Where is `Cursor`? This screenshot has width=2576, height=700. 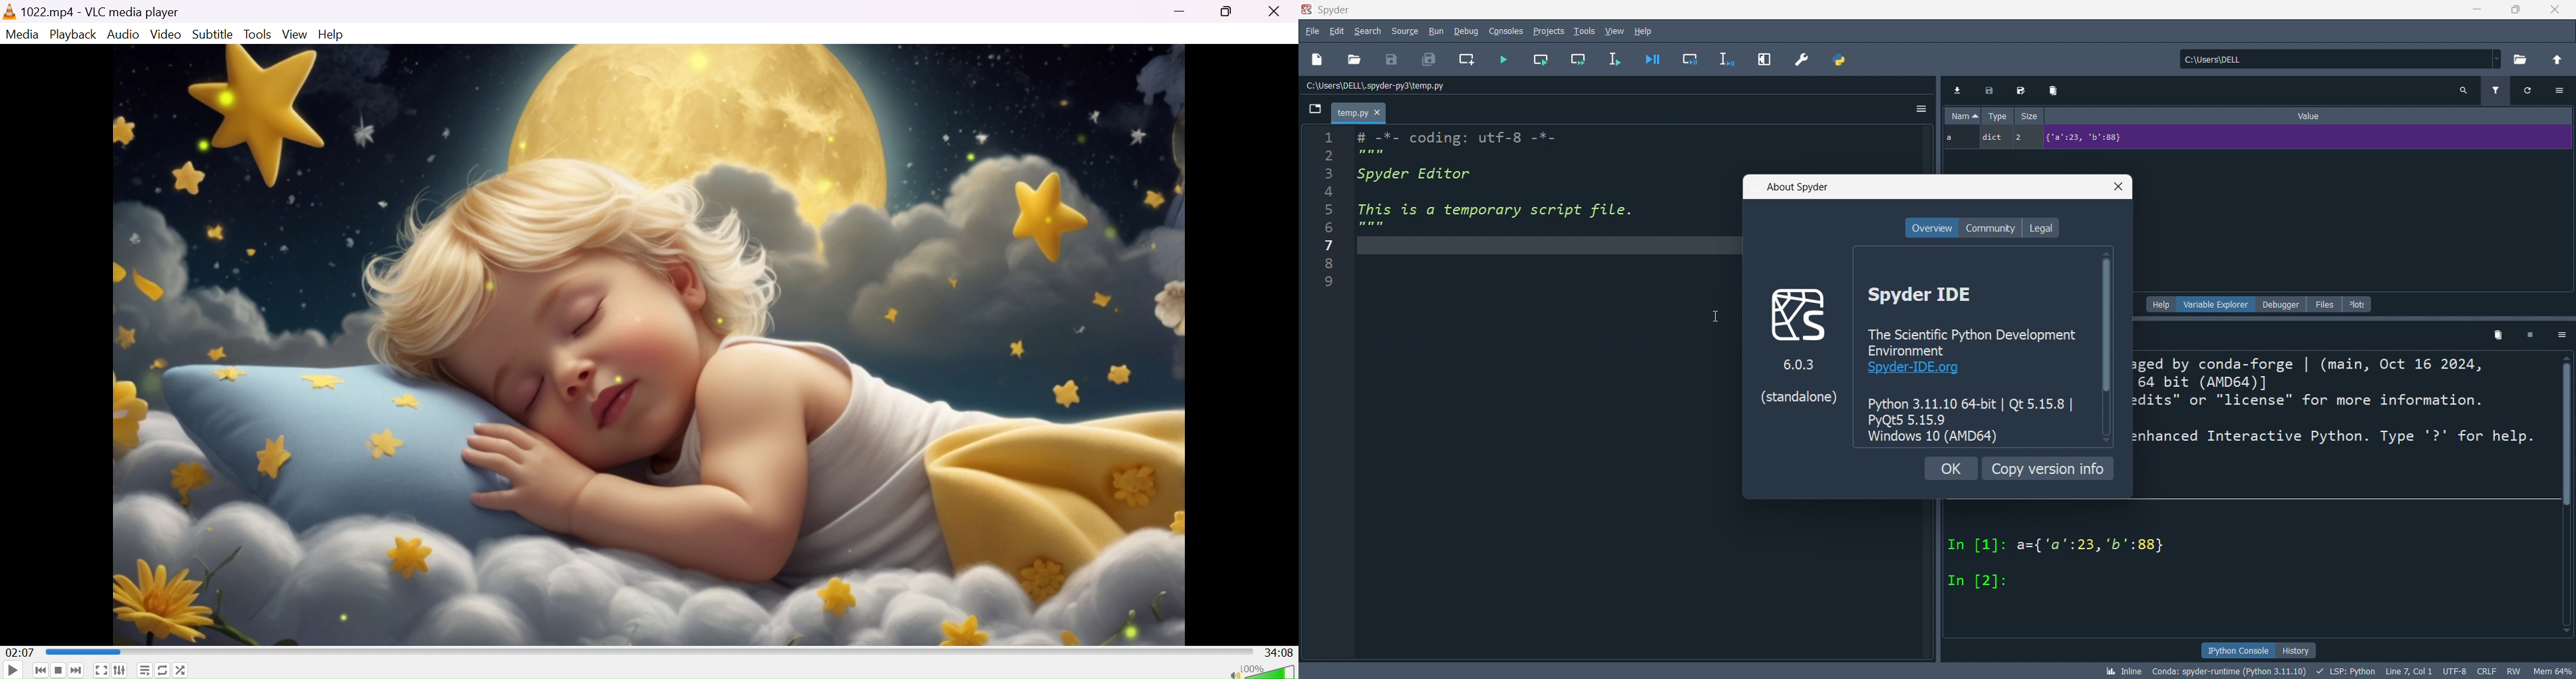 Cursor is located at coordinates (1717, 315).